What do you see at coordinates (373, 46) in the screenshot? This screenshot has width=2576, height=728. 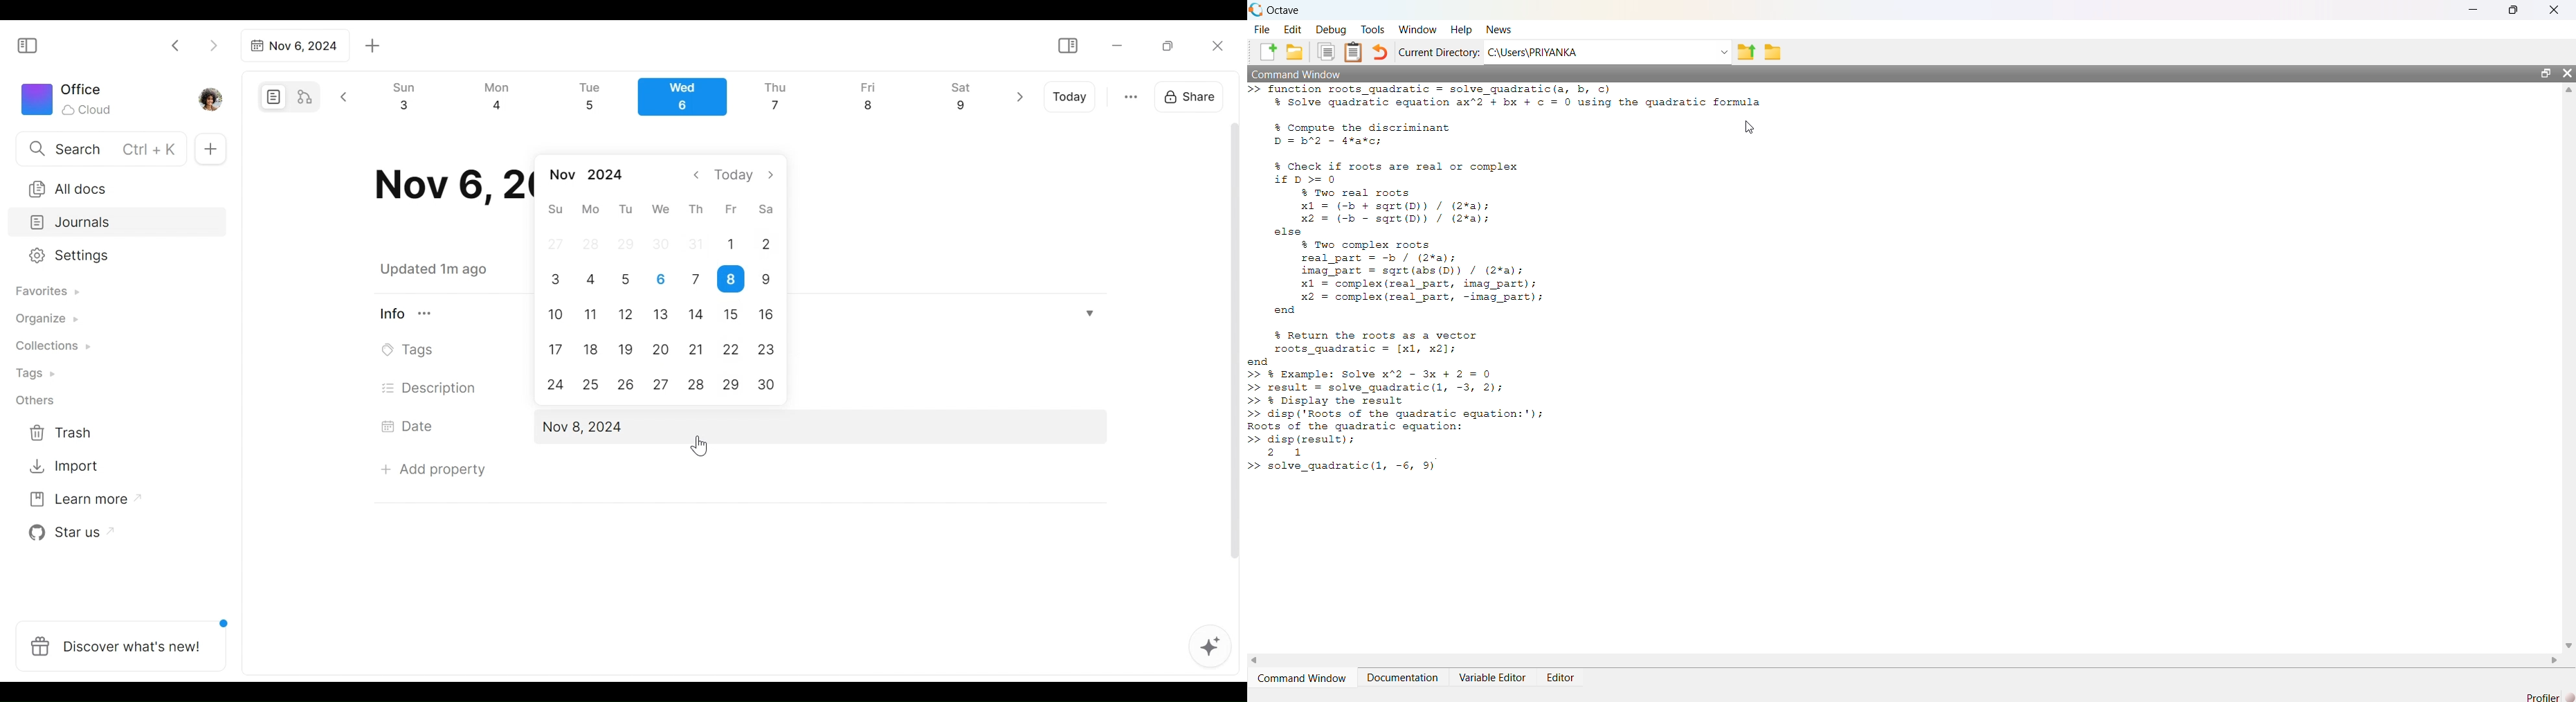 I see `Add new tab` at bounding box center [373, 46].